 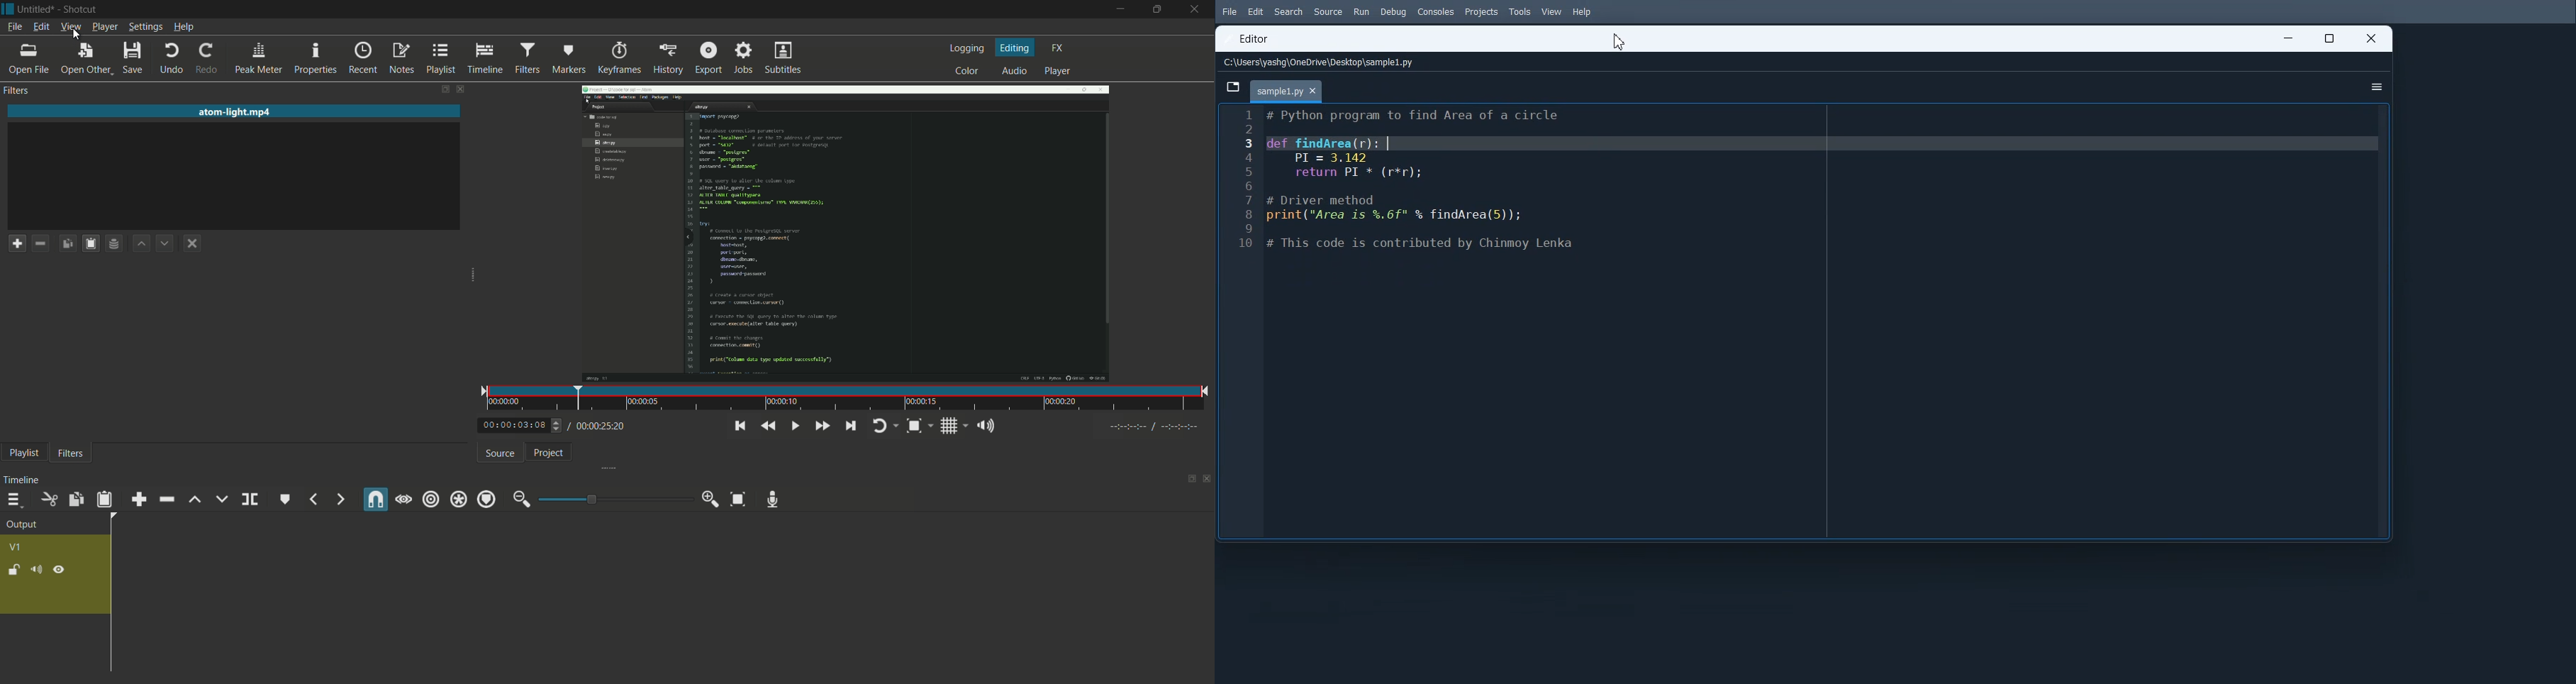 What do you see at coordinates (916, 426) in the screenshot?
I see `zoom timeline to fit` at bounding box center [916, 426].